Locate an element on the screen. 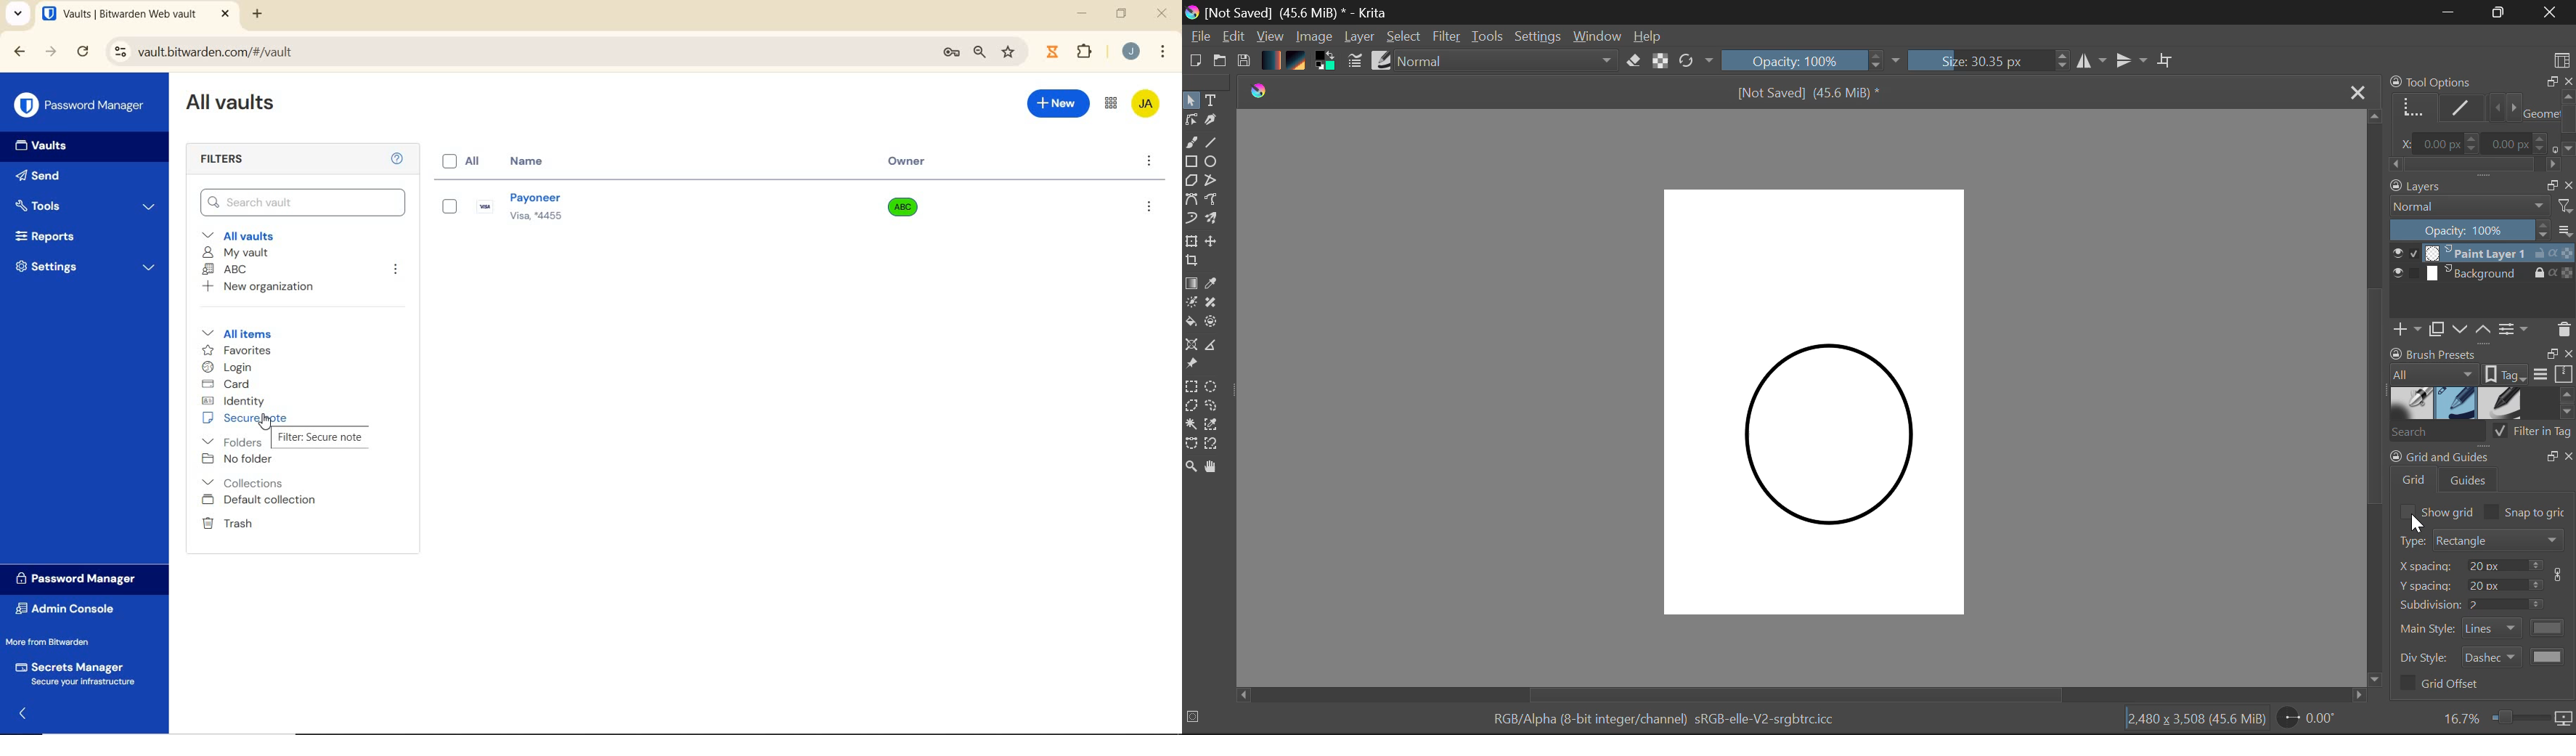 This screenshot has height=756, width=2576. Secure Note is located at coordinates (319, 439).